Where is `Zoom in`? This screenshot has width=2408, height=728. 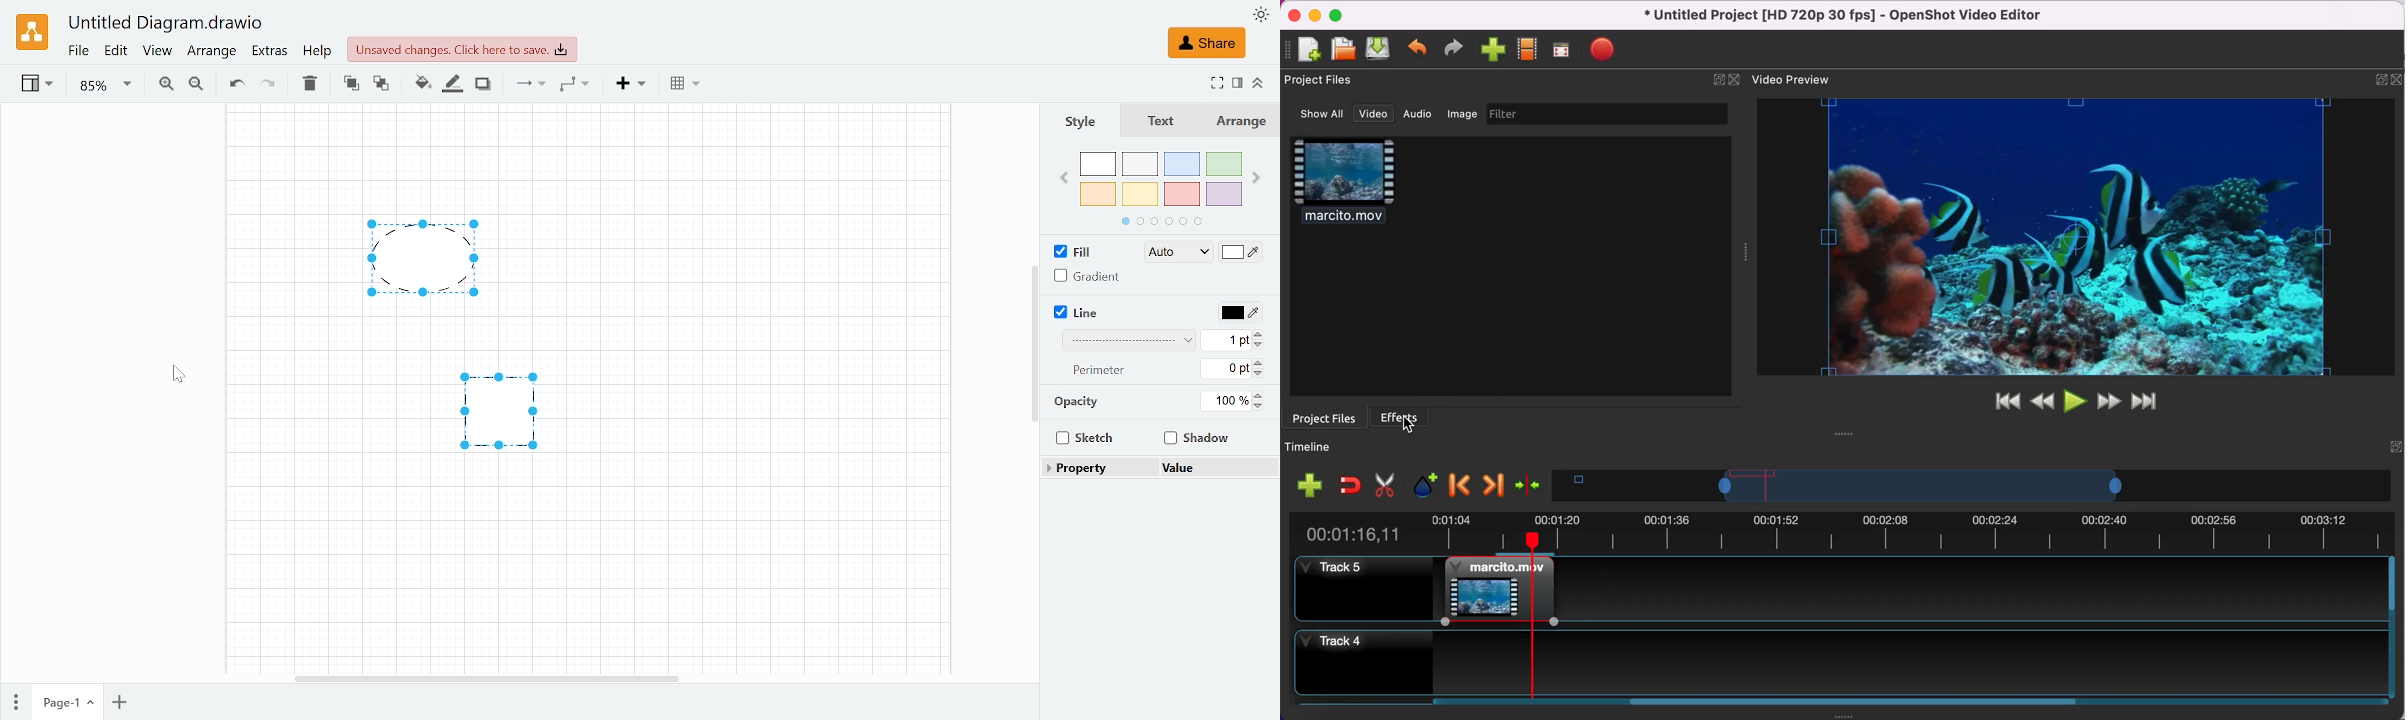
Zoom in is located at coordinates (166, 84).